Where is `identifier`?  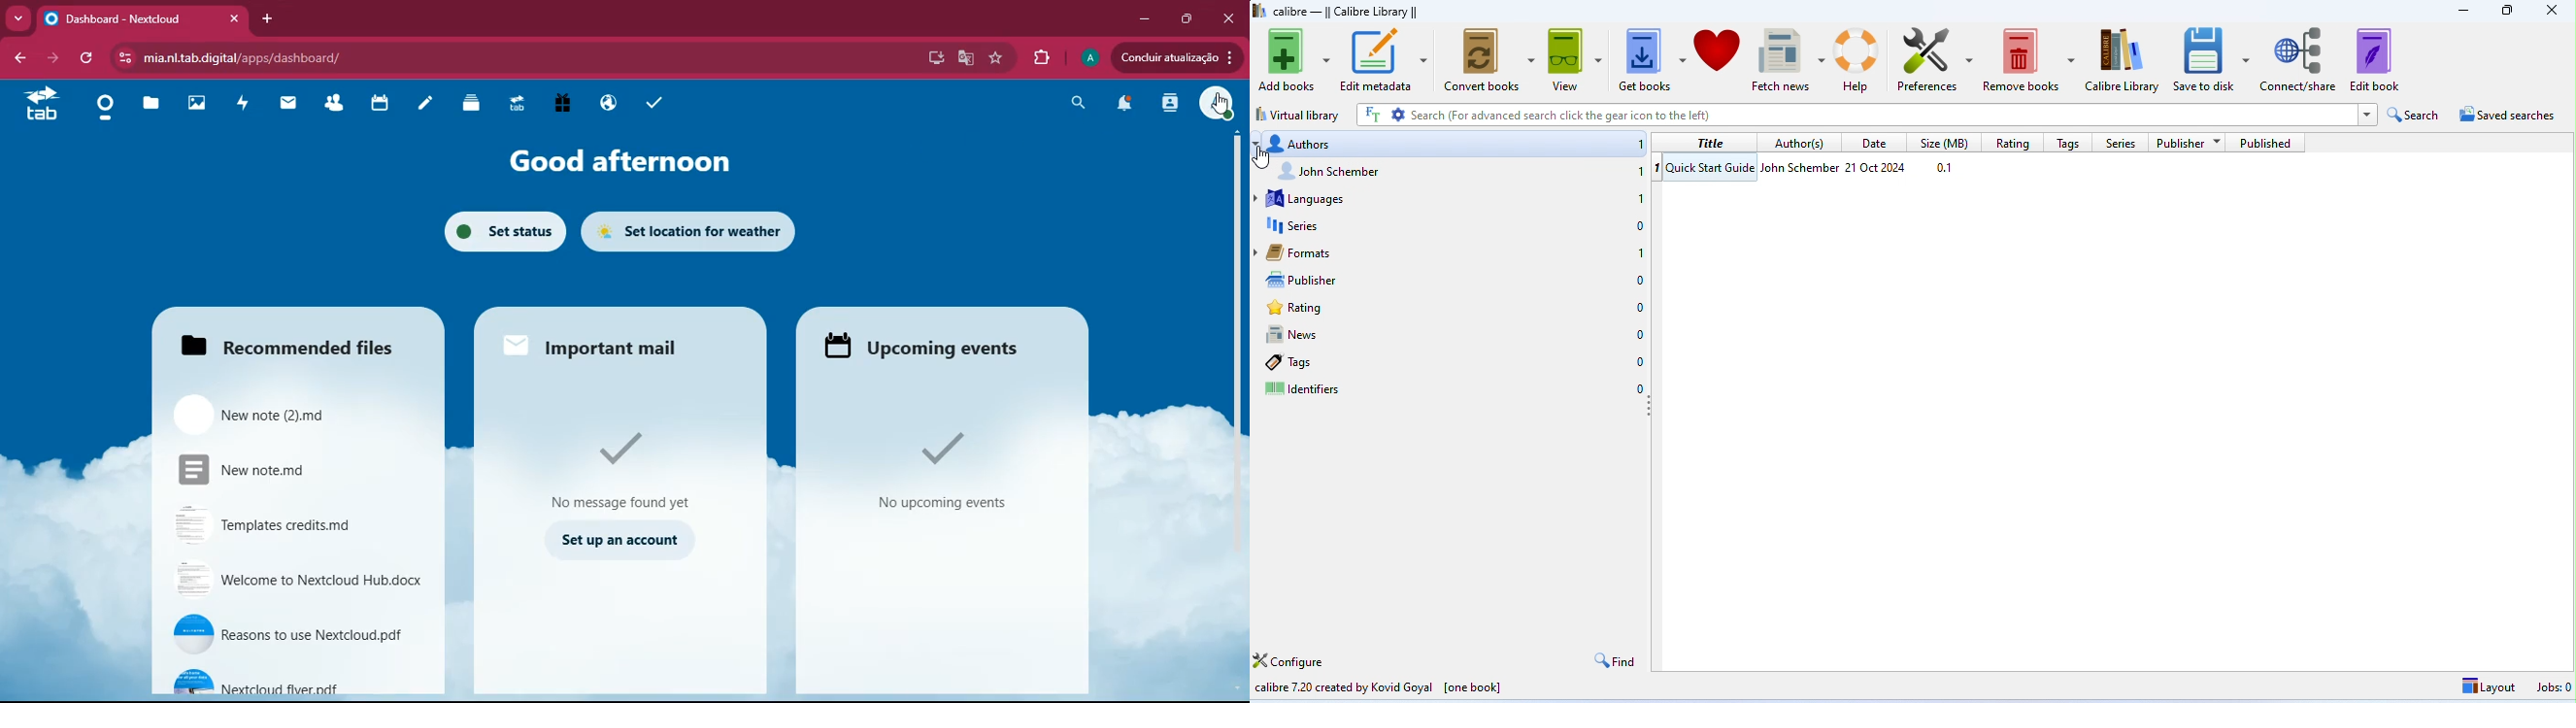 identifier is located at coordinates (1451, 386).